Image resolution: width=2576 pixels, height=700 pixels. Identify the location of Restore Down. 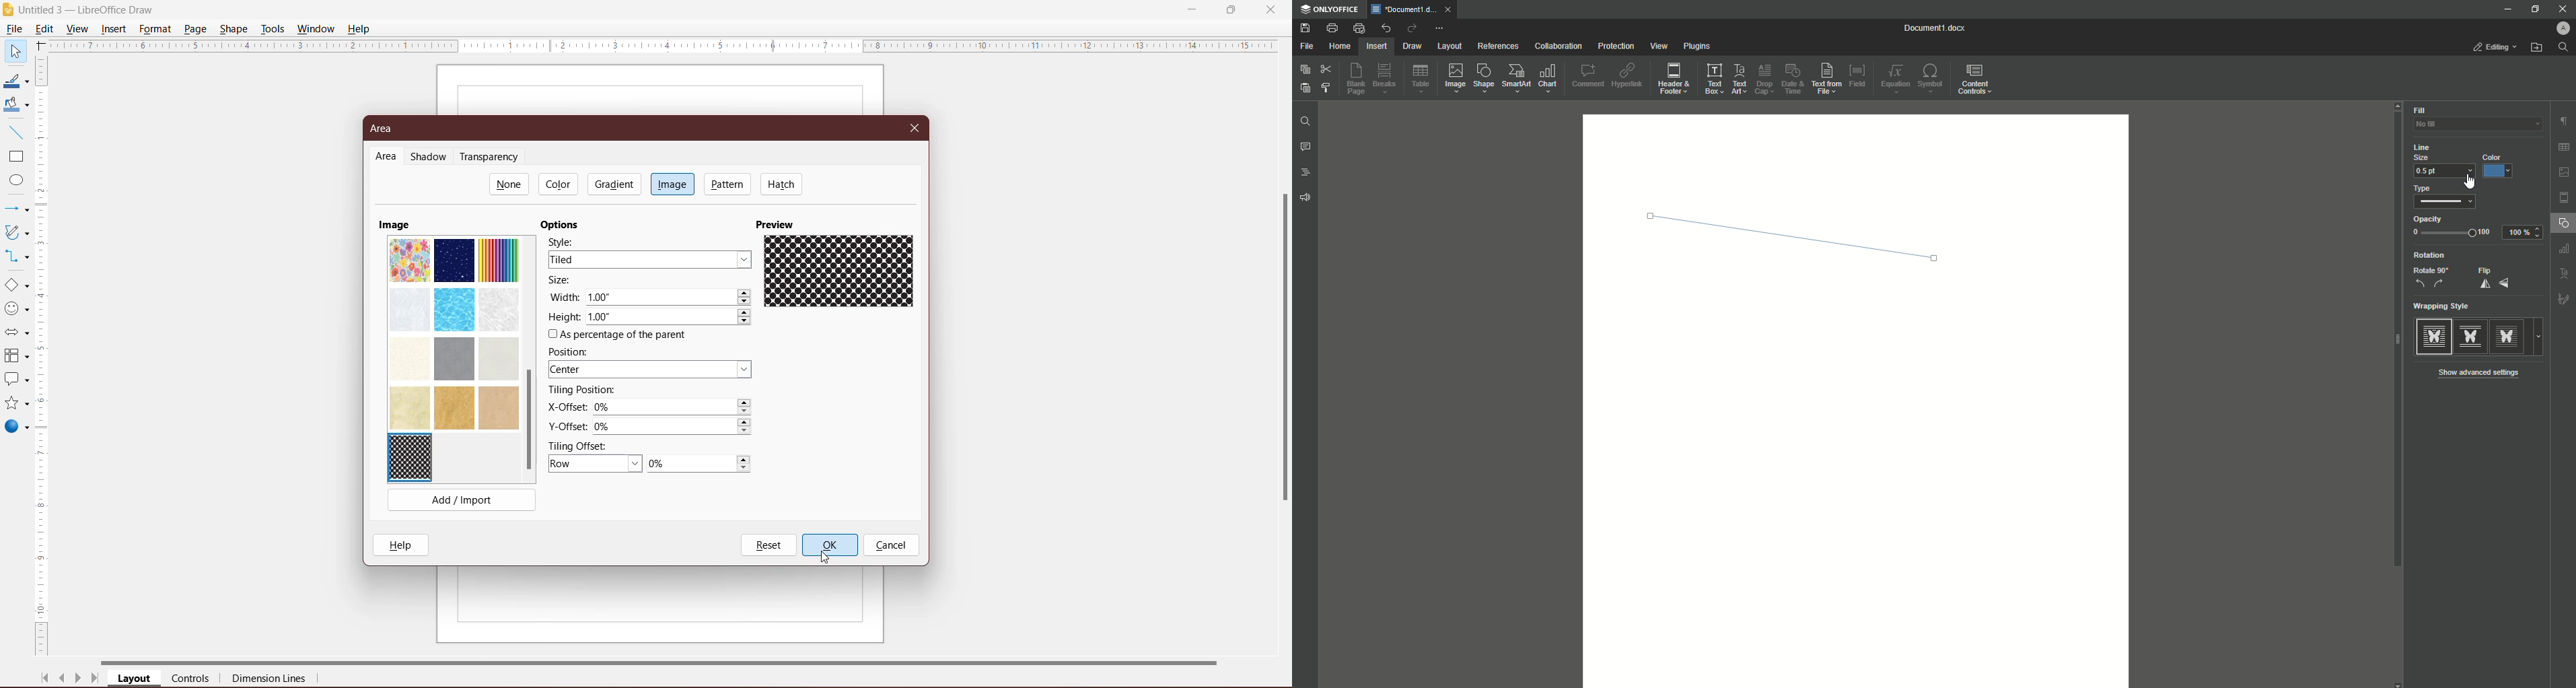
(1231, 9).